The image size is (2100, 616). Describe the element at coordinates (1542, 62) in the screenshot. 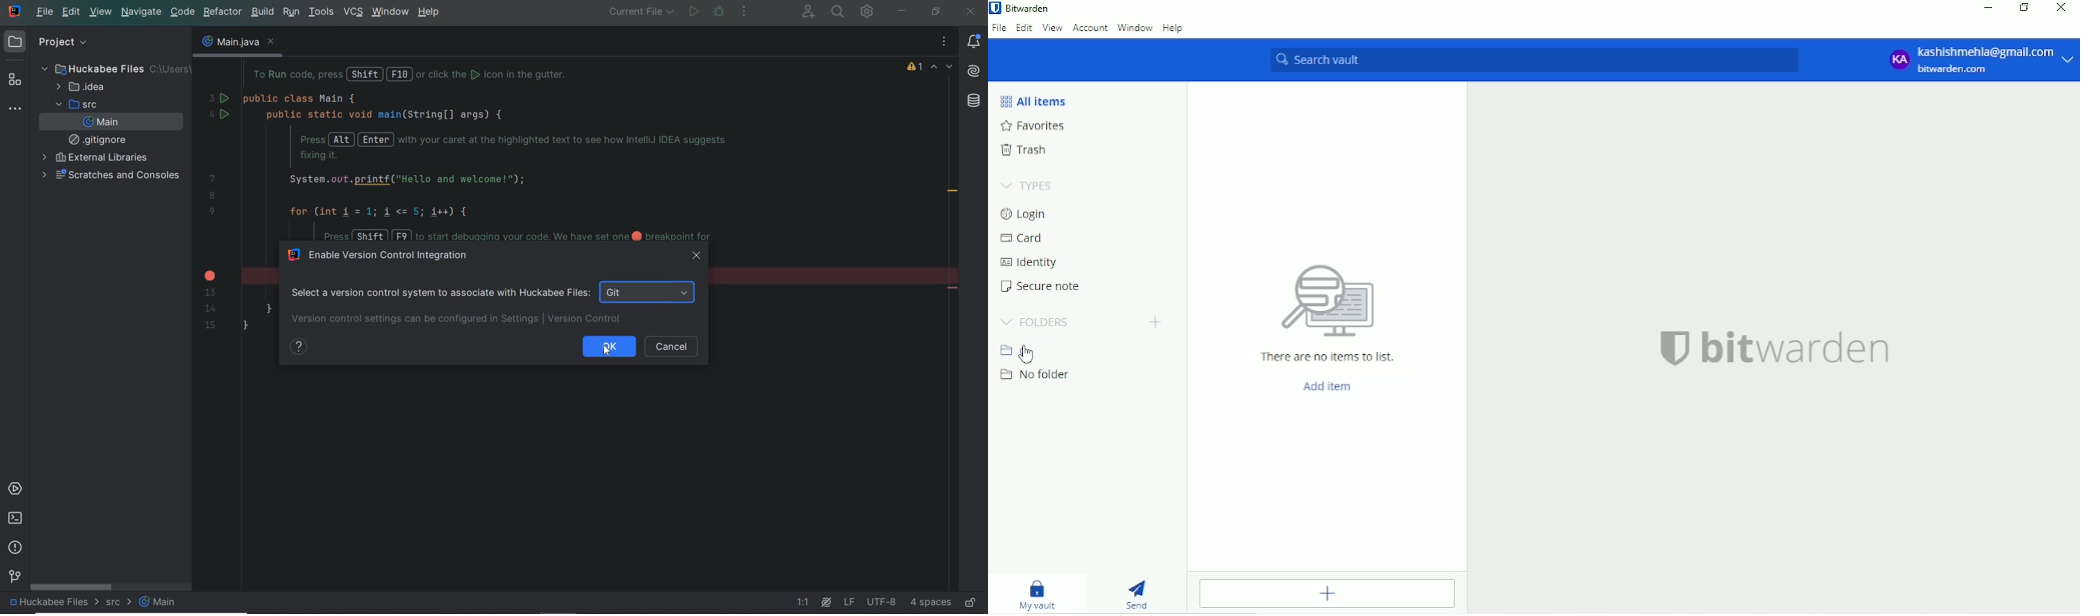

I see `Search vault` at that location.